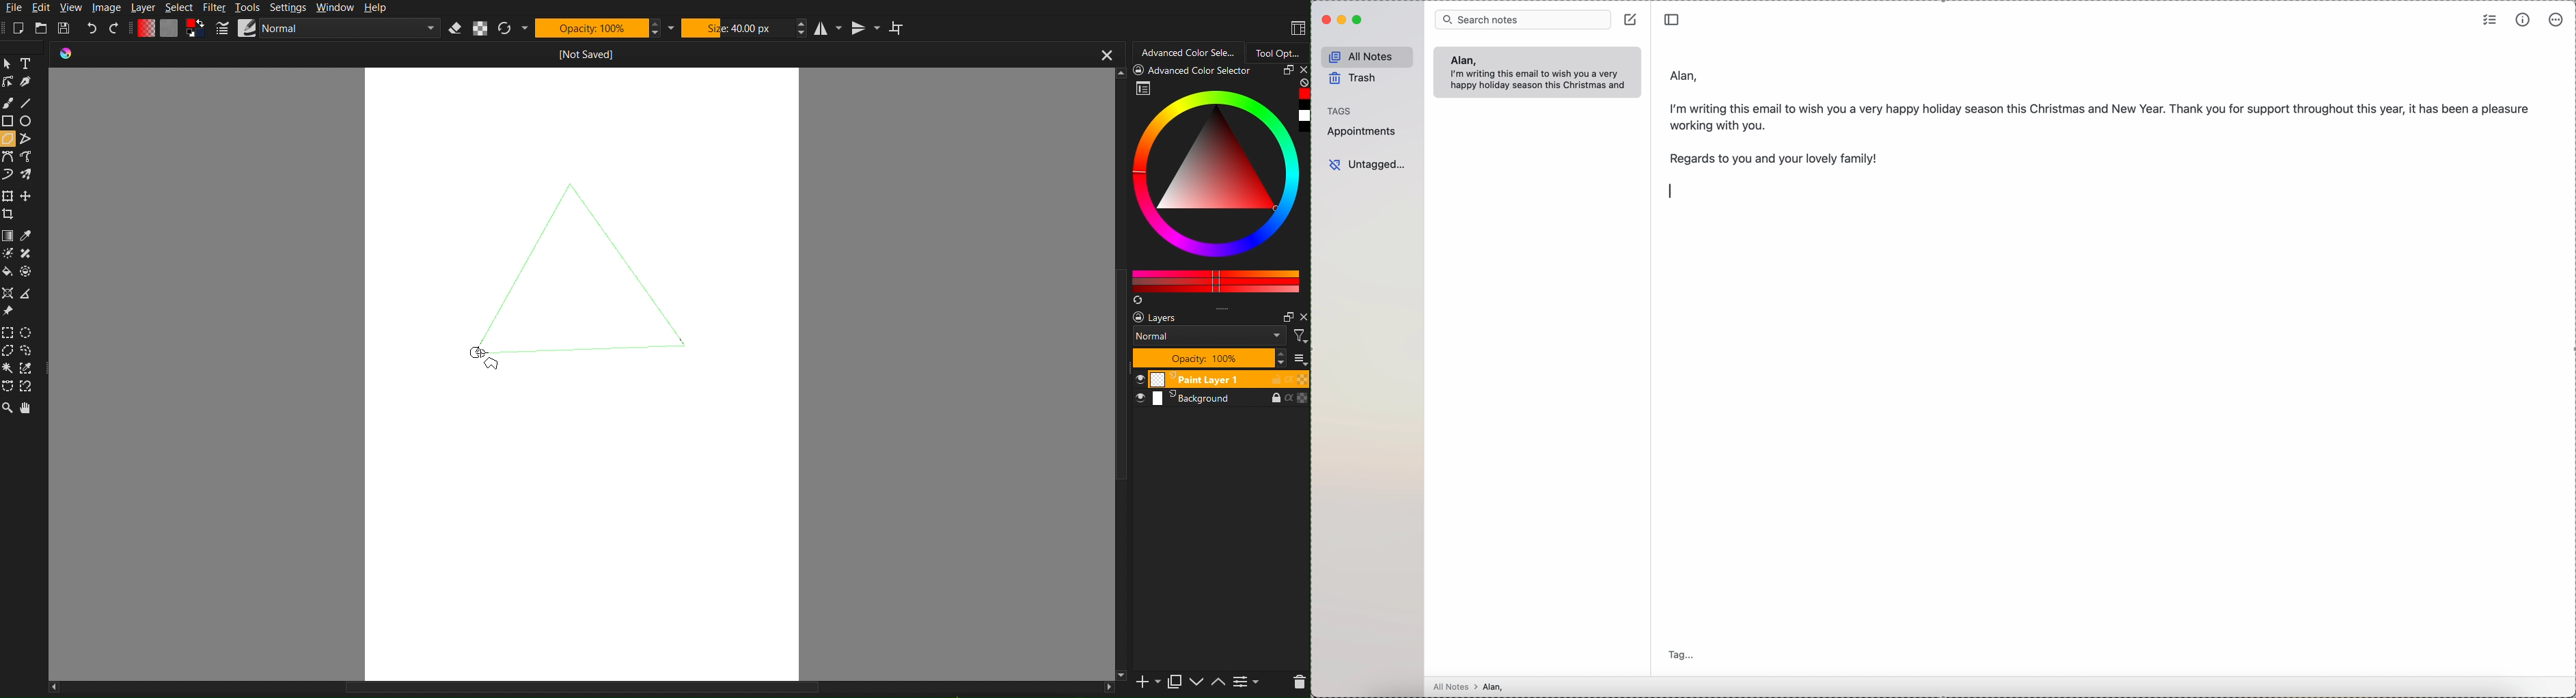  I want to click on regards, so click(1773, 158).